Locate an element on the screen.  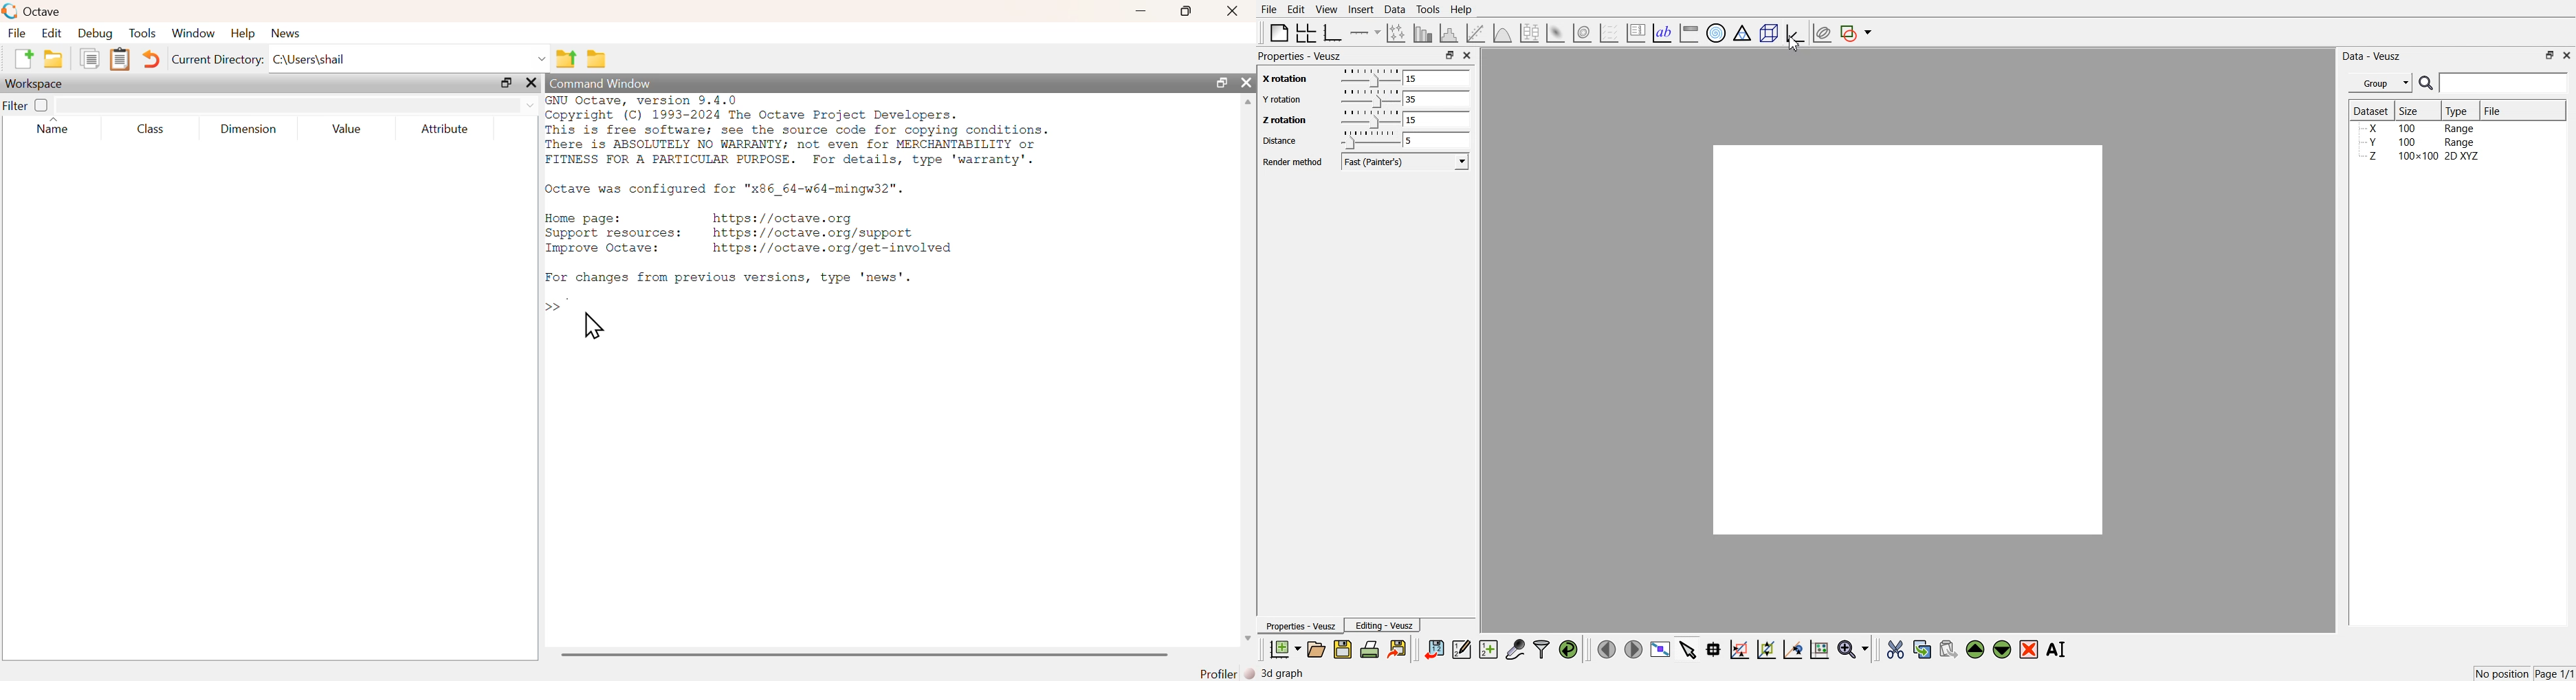
scrollbar is located at coordinates (1249, 373).